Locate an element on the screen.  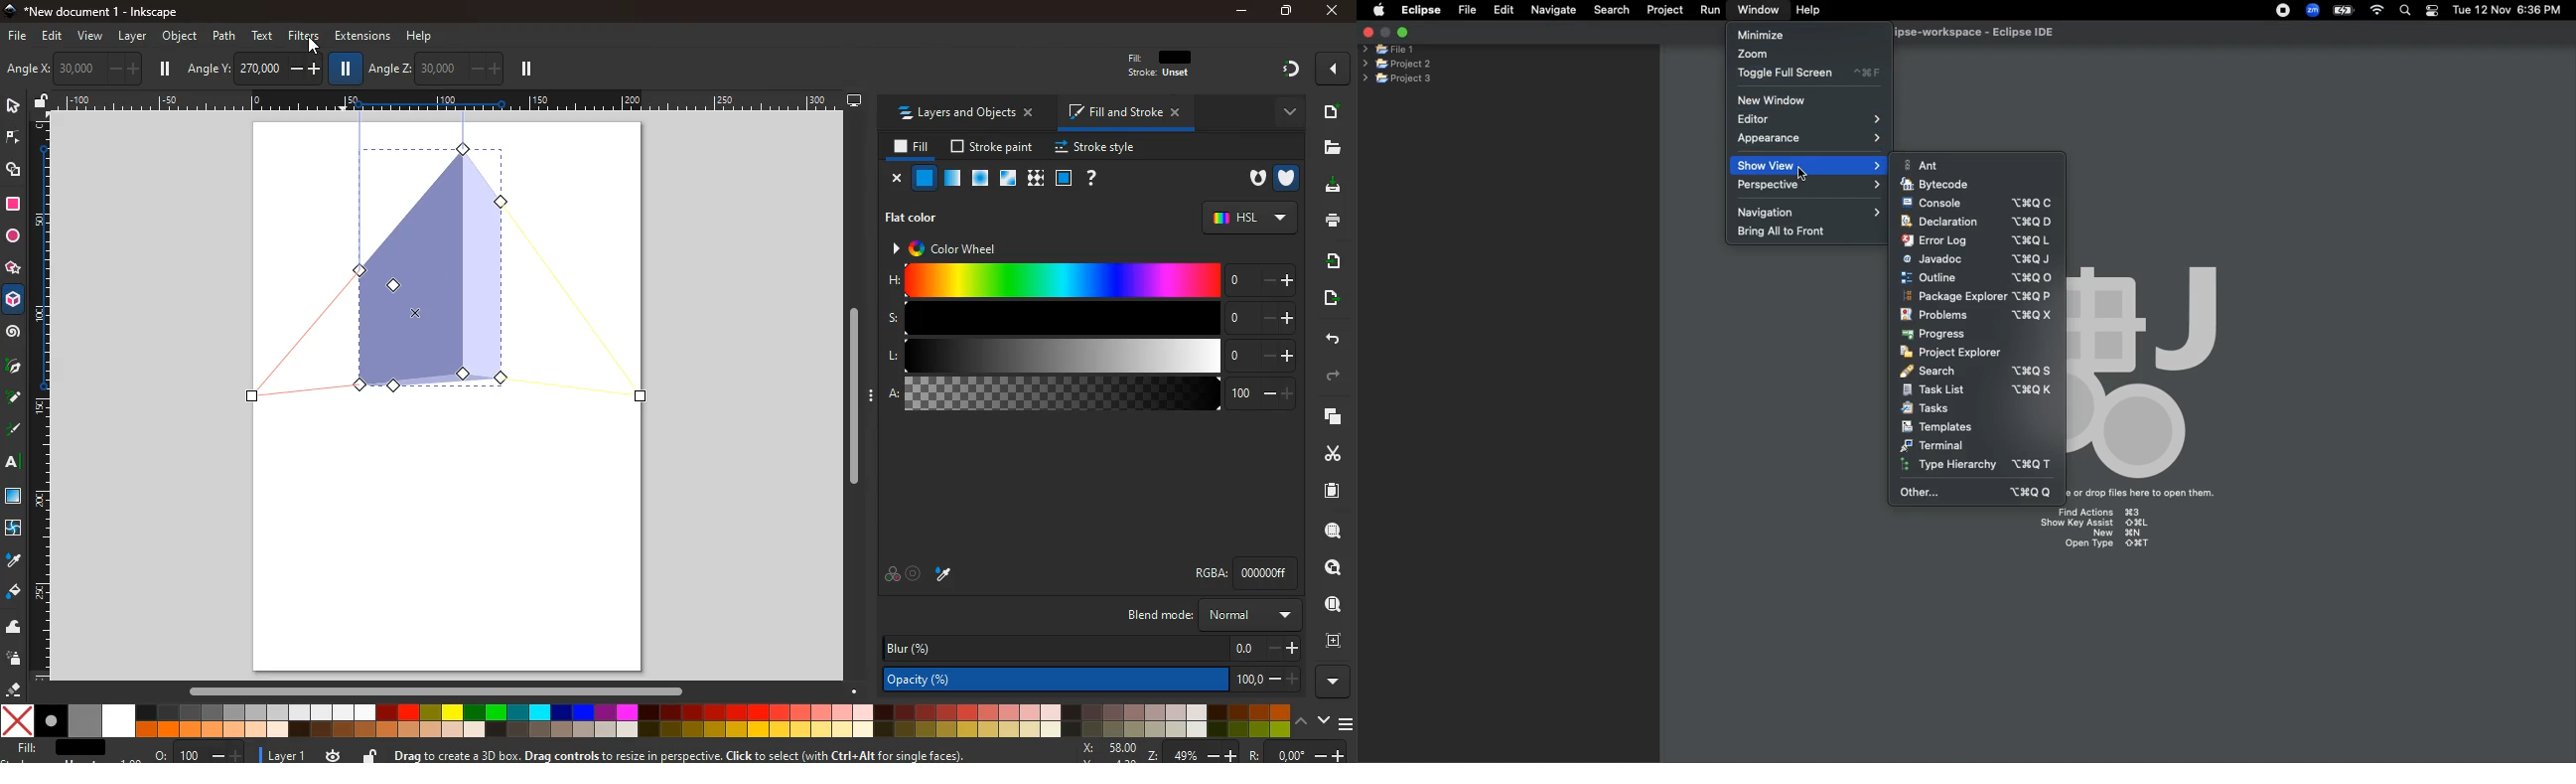
Type hierarchy is located at coordinates (1981, 466).